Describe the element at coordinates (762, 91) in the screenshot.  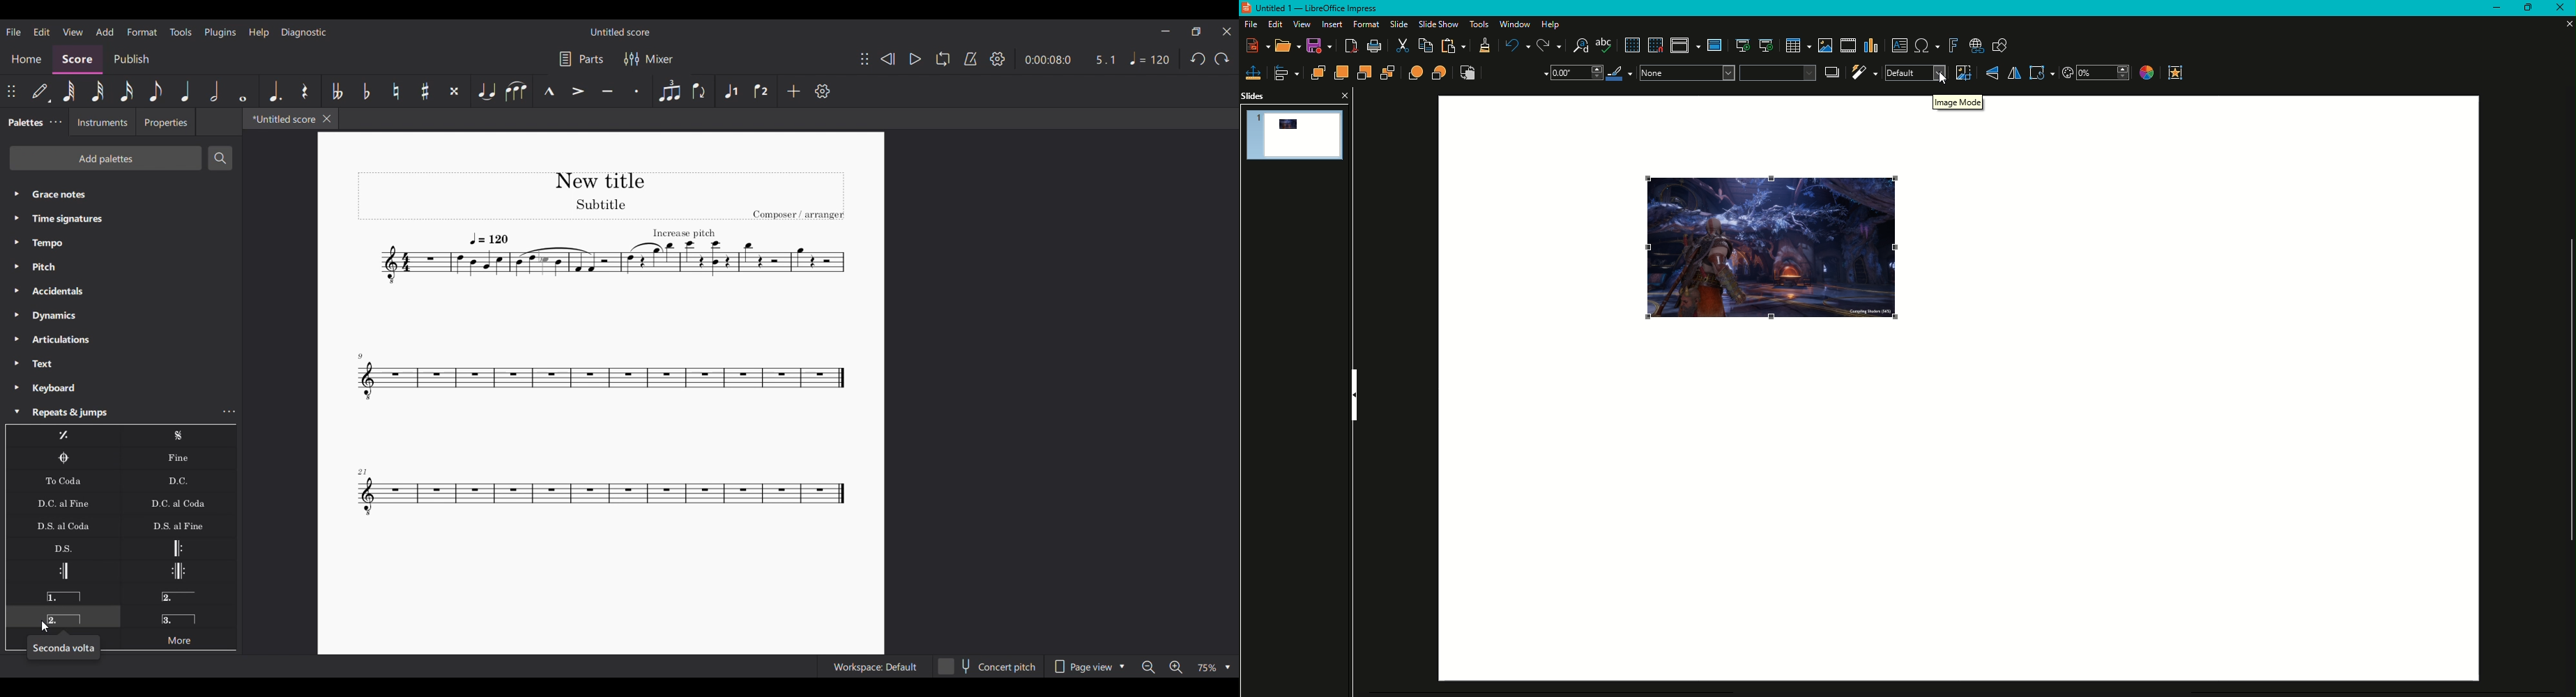
I see `Voice 2` at that location.